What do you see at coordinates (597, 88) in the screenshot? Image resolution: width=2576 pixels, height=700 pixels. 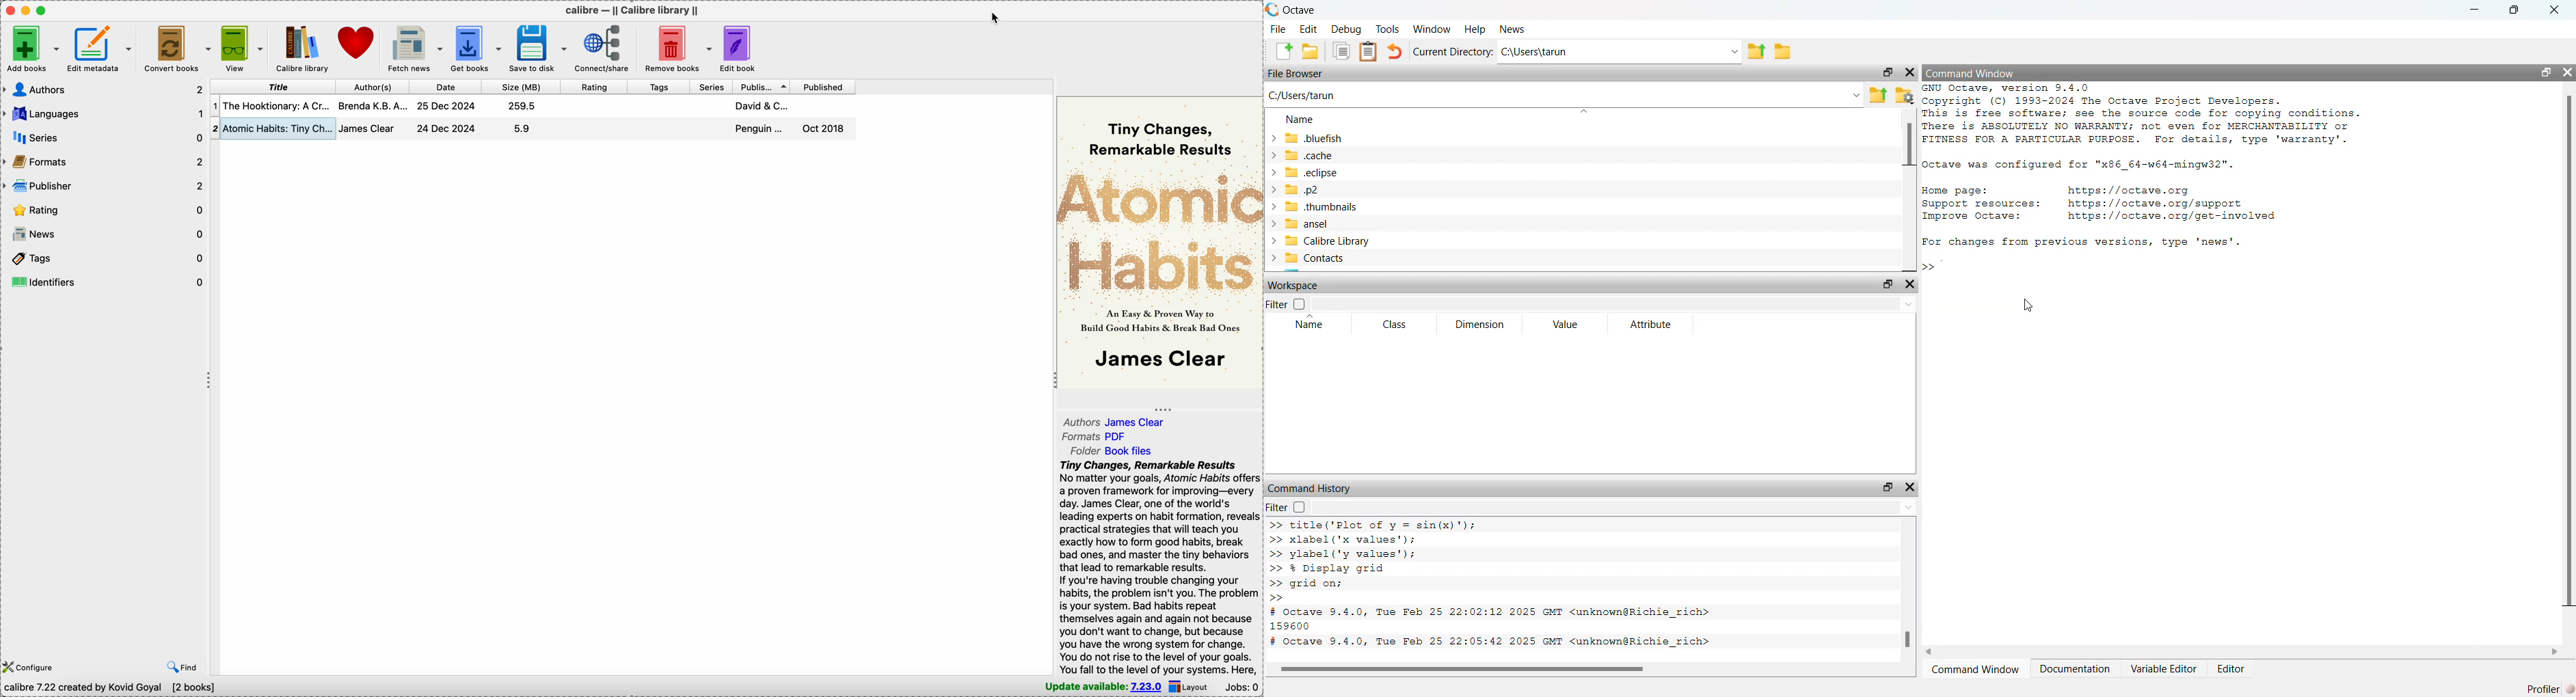 I see `rating` at bounding box center [597, 88].